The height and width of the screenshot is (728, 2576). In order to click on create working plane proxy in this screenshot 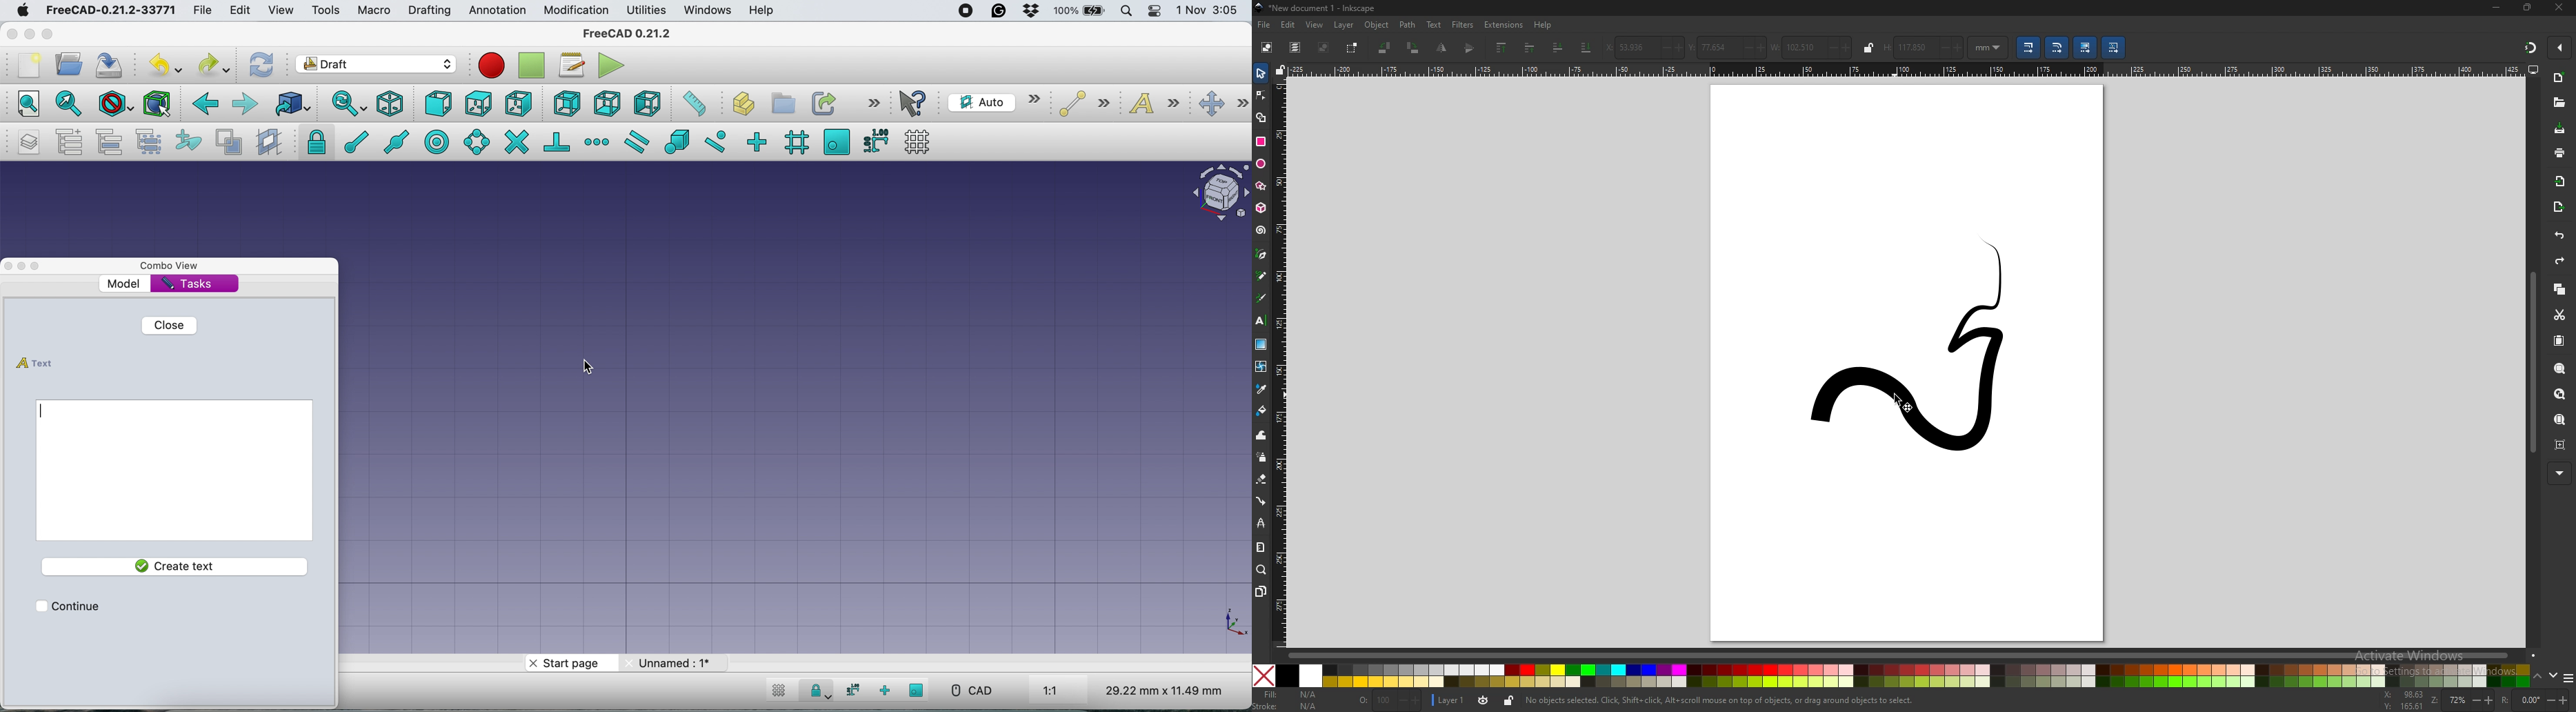, I will do `click(269, 143)`.